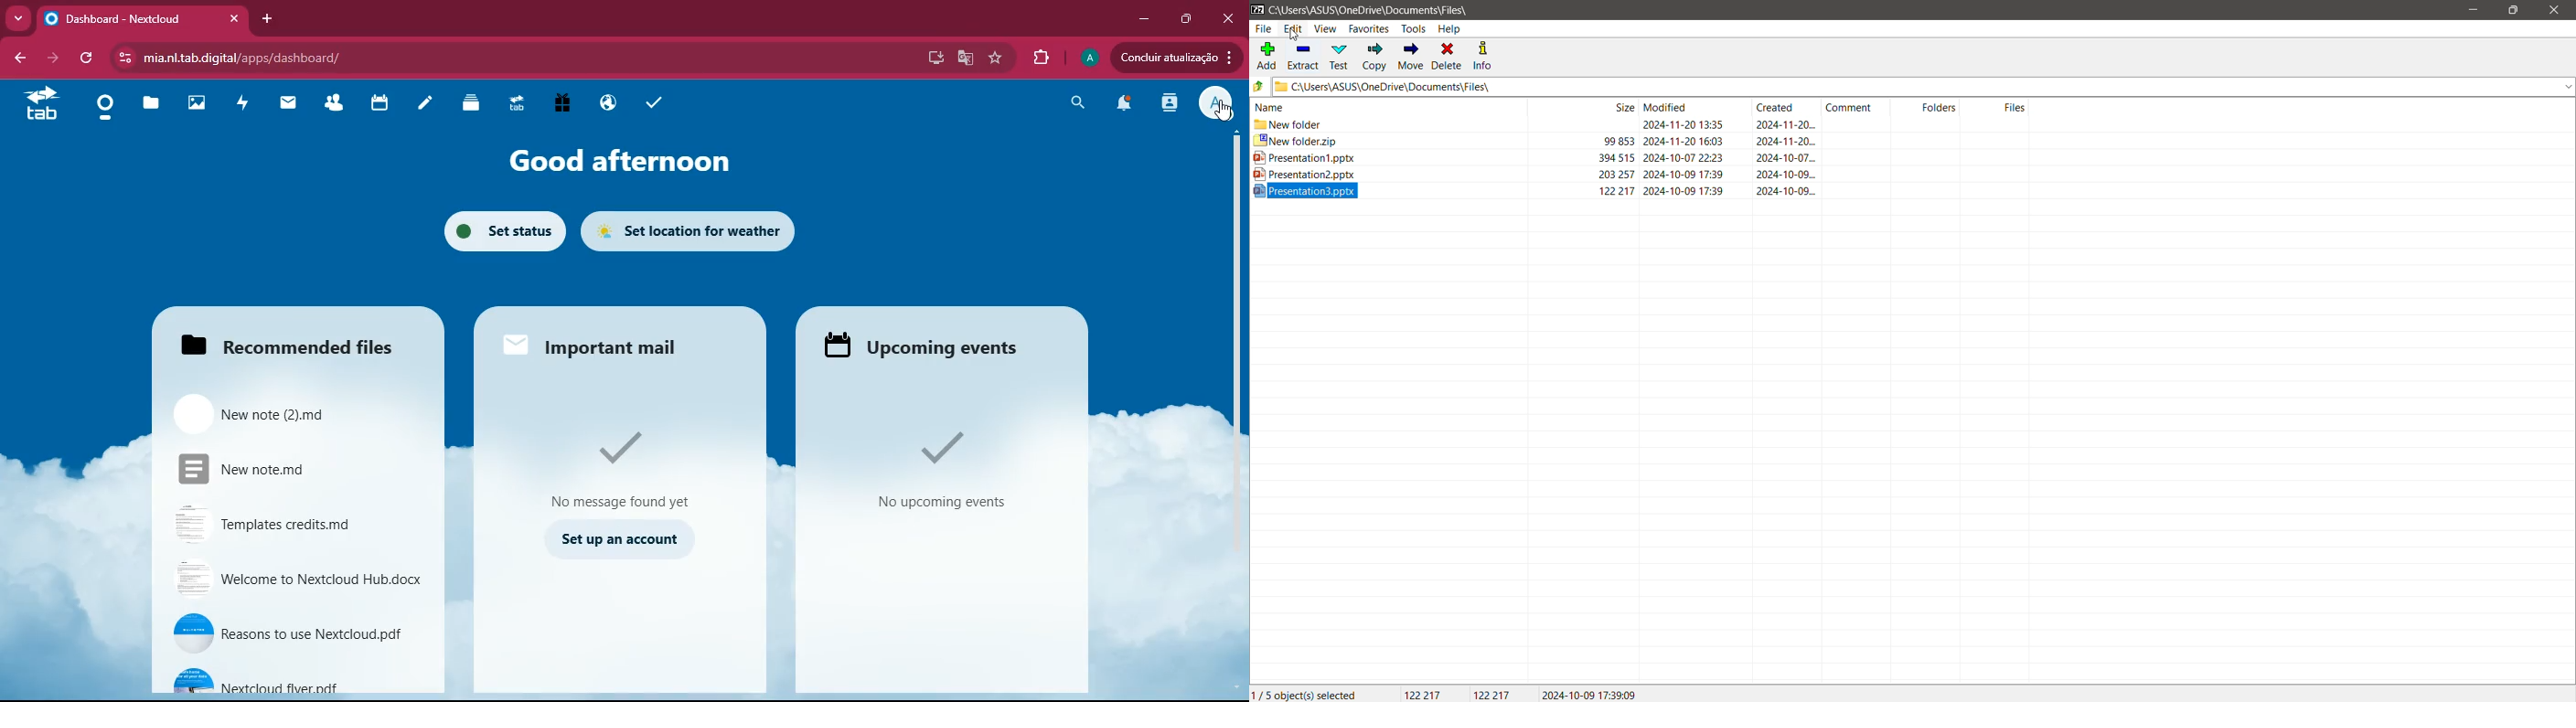  What do you see at coordinates (1856, 106) in the screenshot?
I see `Comments` at bounding box center [1856, 106].